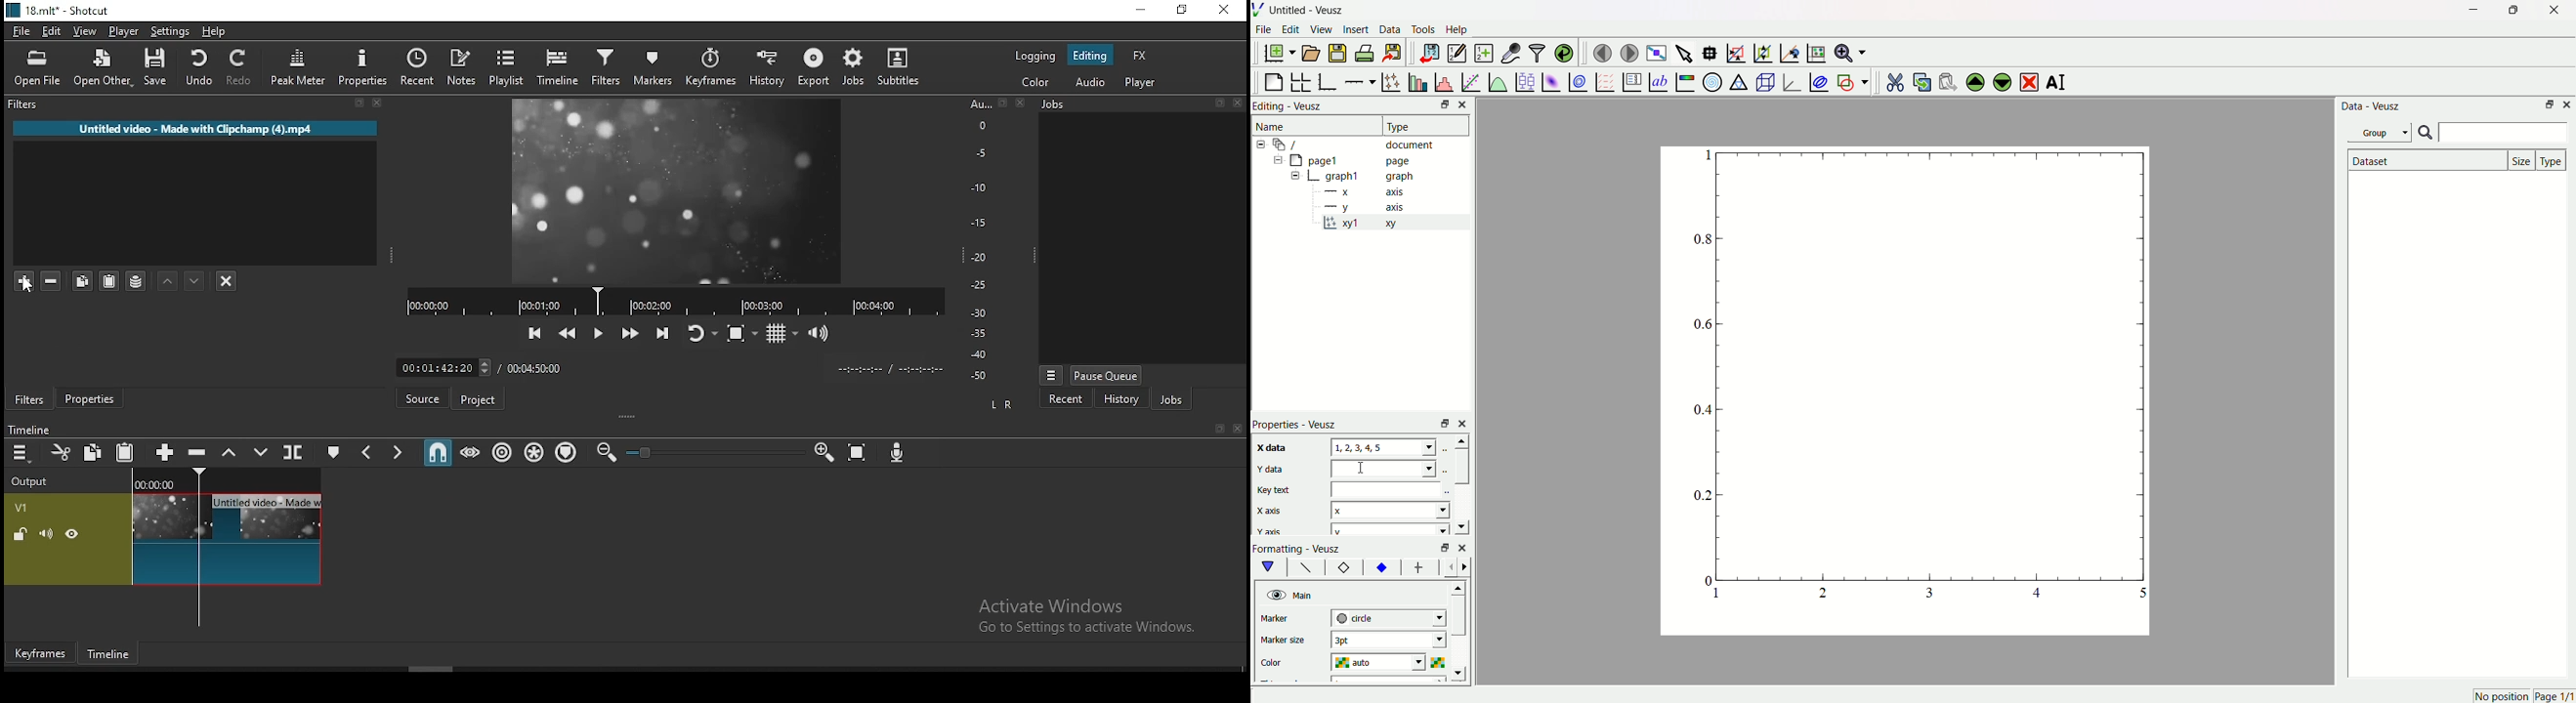  What do you see at coordinates (421, 397) in the screenshot?
I see `source` at bounding box center [421, 397].